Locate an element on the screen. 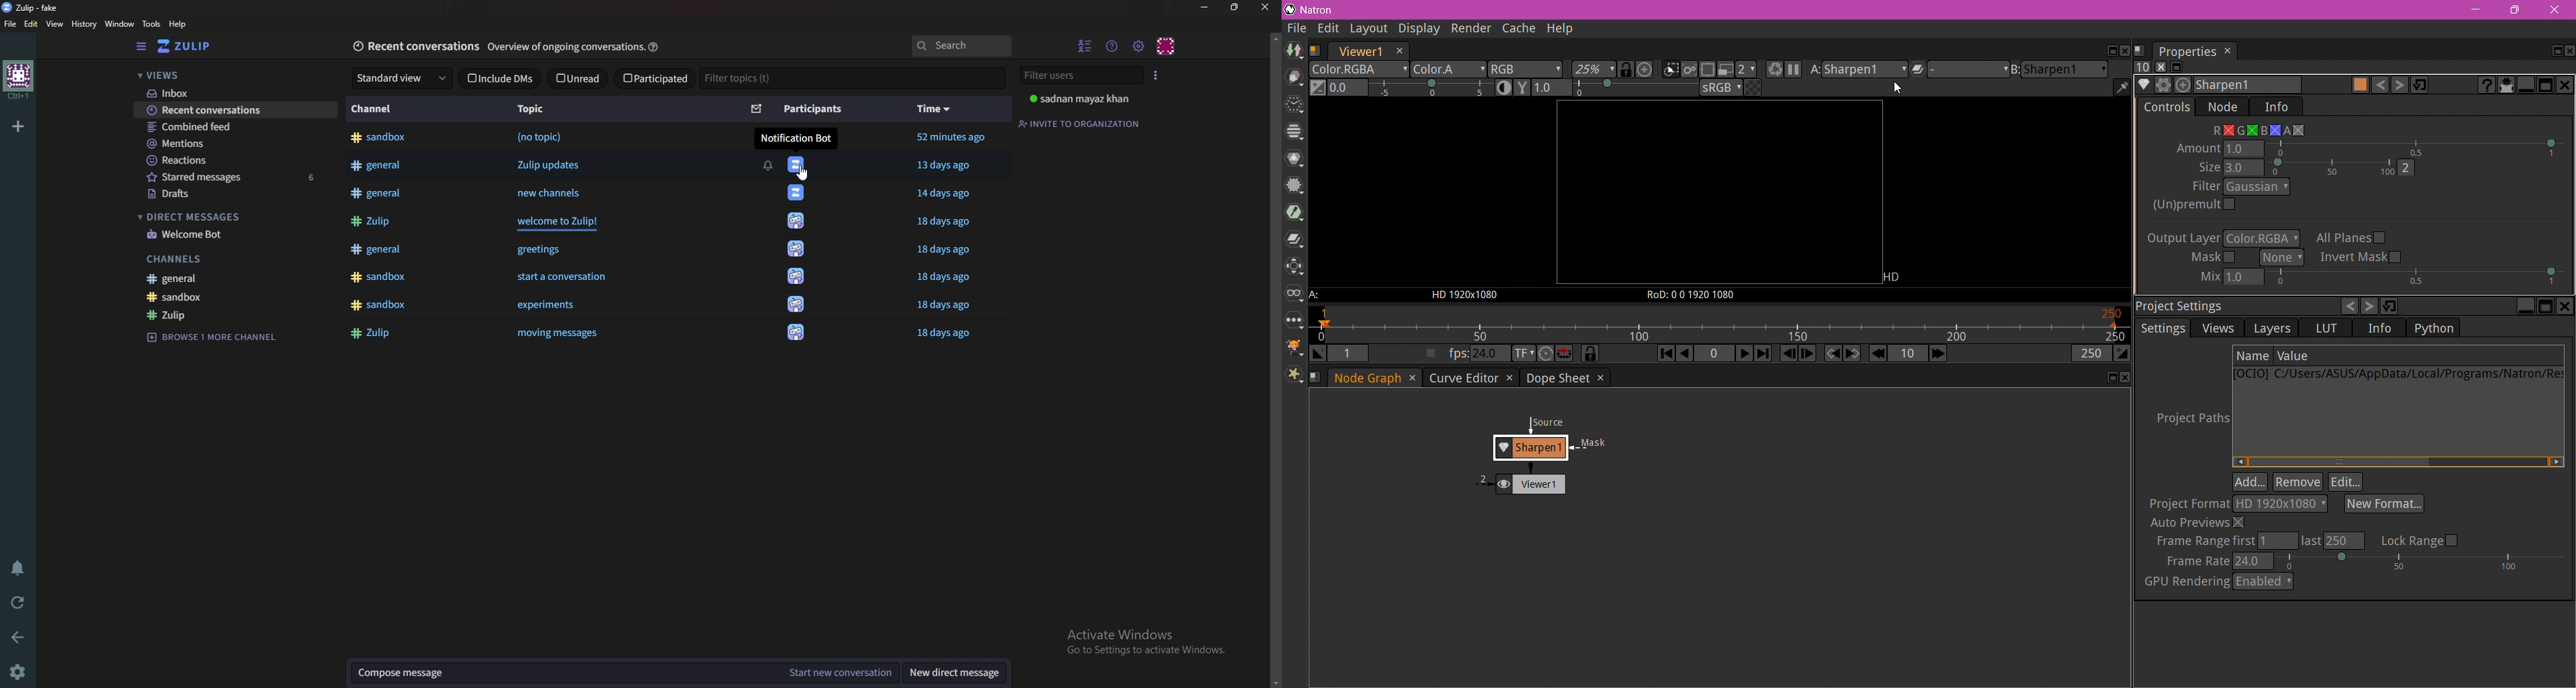  settings is located at coordinates (21, 671).